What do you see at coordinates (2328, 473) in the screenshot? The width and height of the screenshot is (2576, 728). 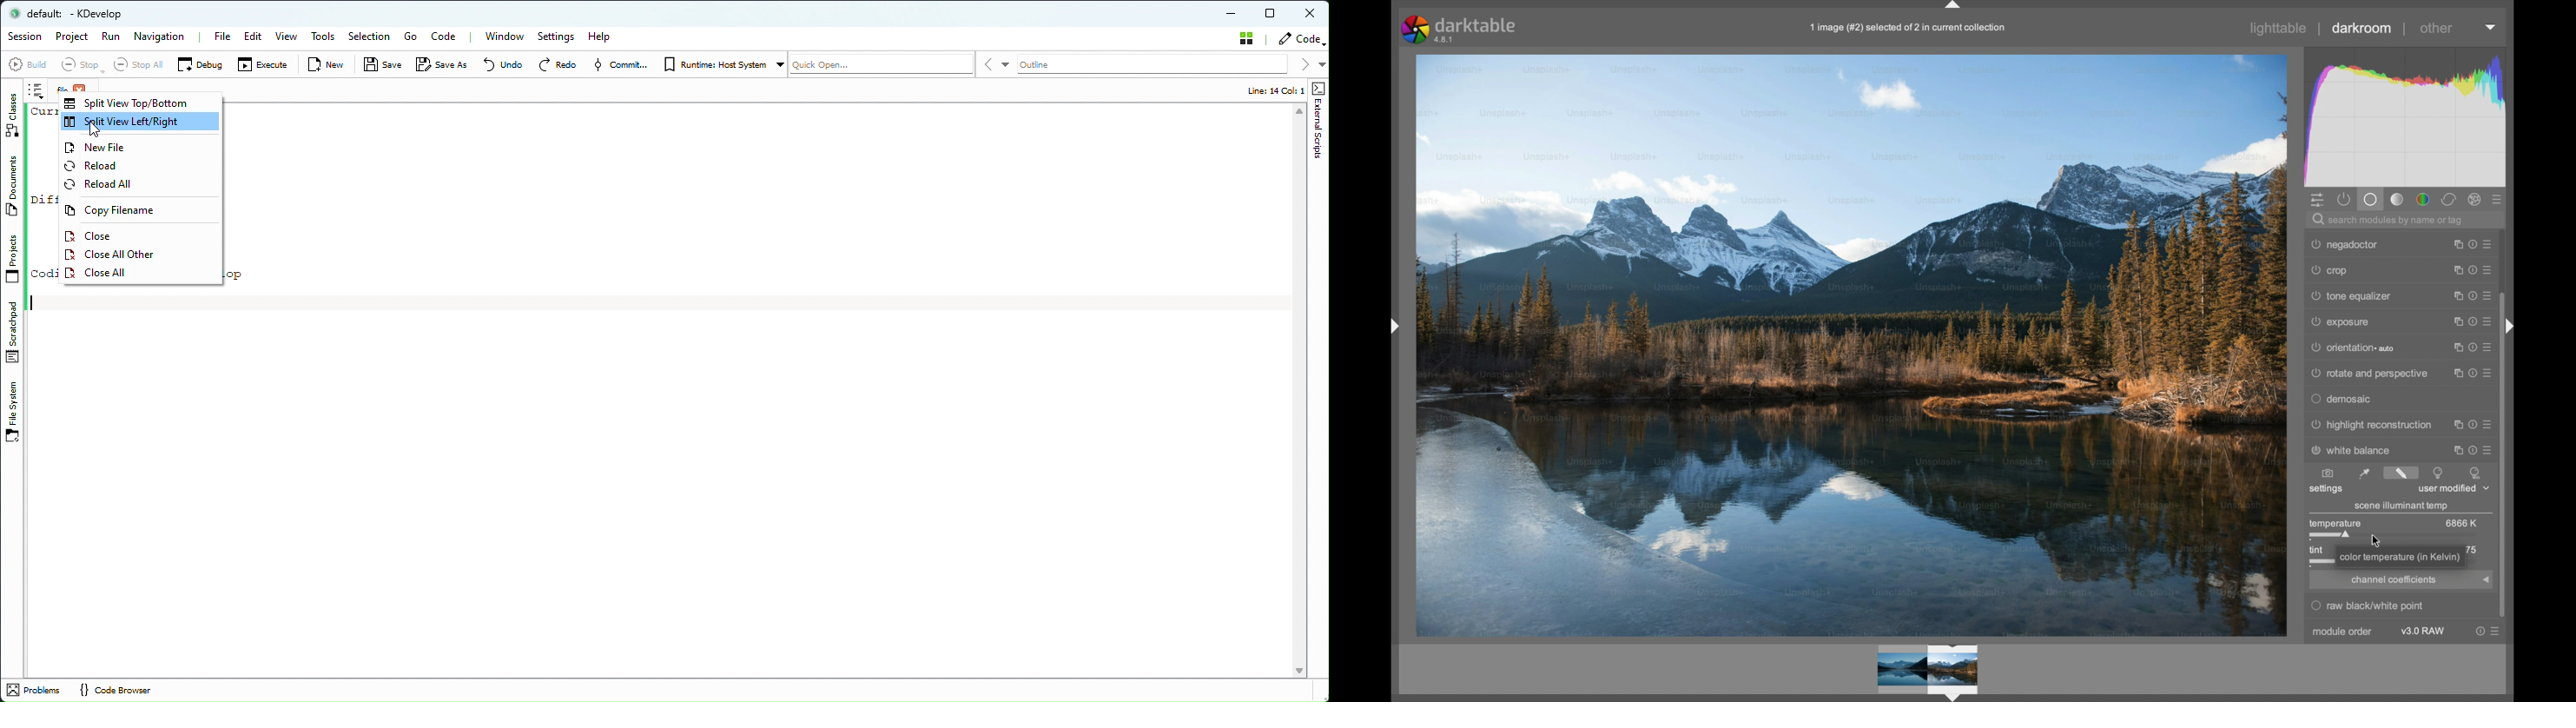 I see `set white balance` at bounding box center [2328, 473].